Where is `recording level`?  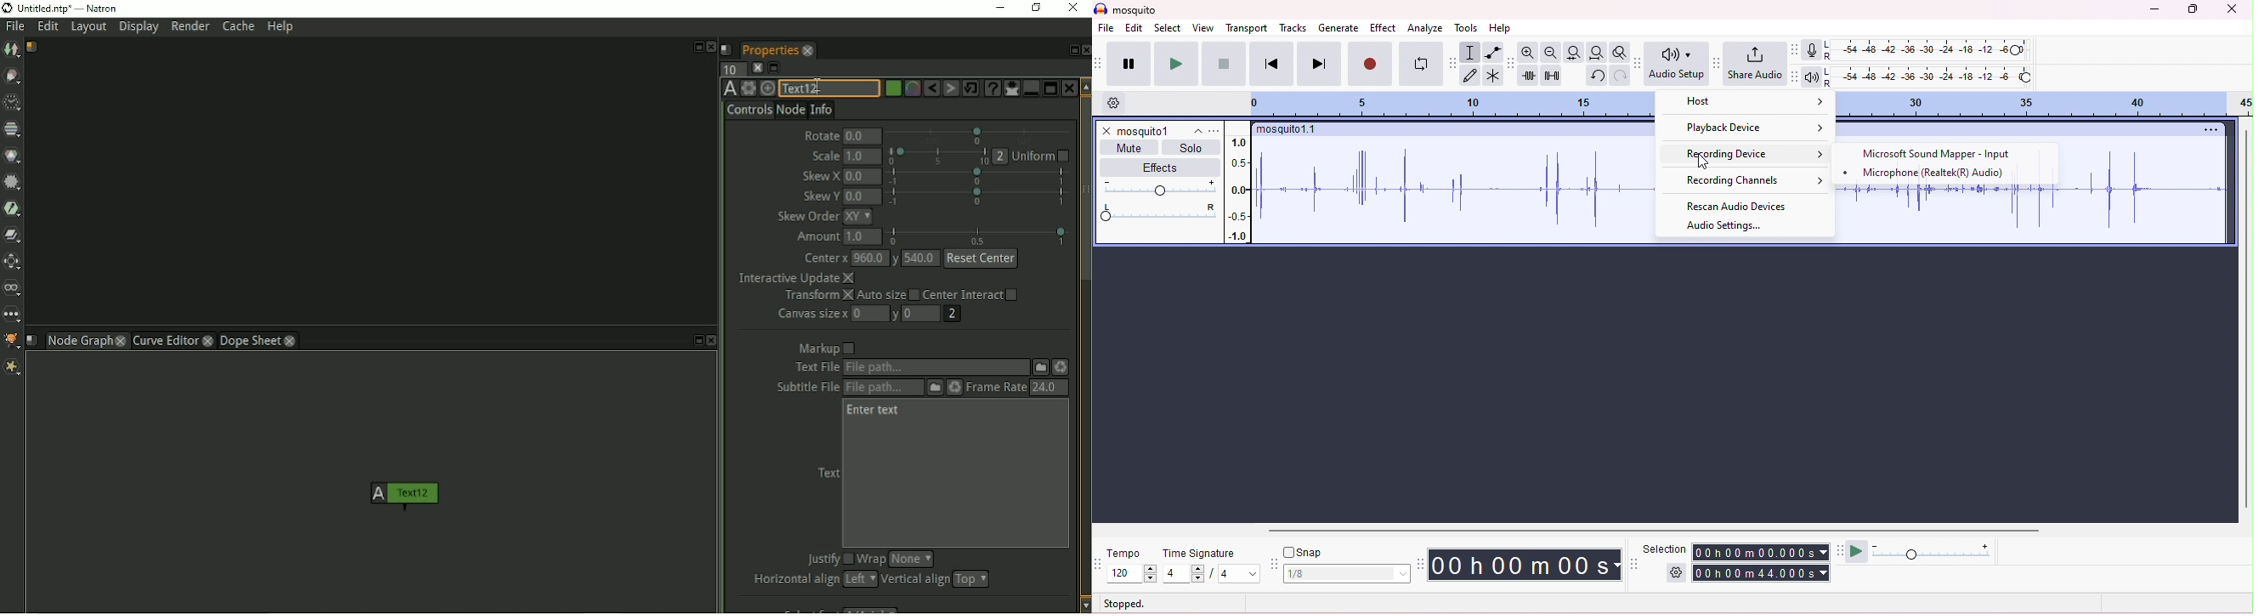
recording level is located at coordinates (1931, 50).